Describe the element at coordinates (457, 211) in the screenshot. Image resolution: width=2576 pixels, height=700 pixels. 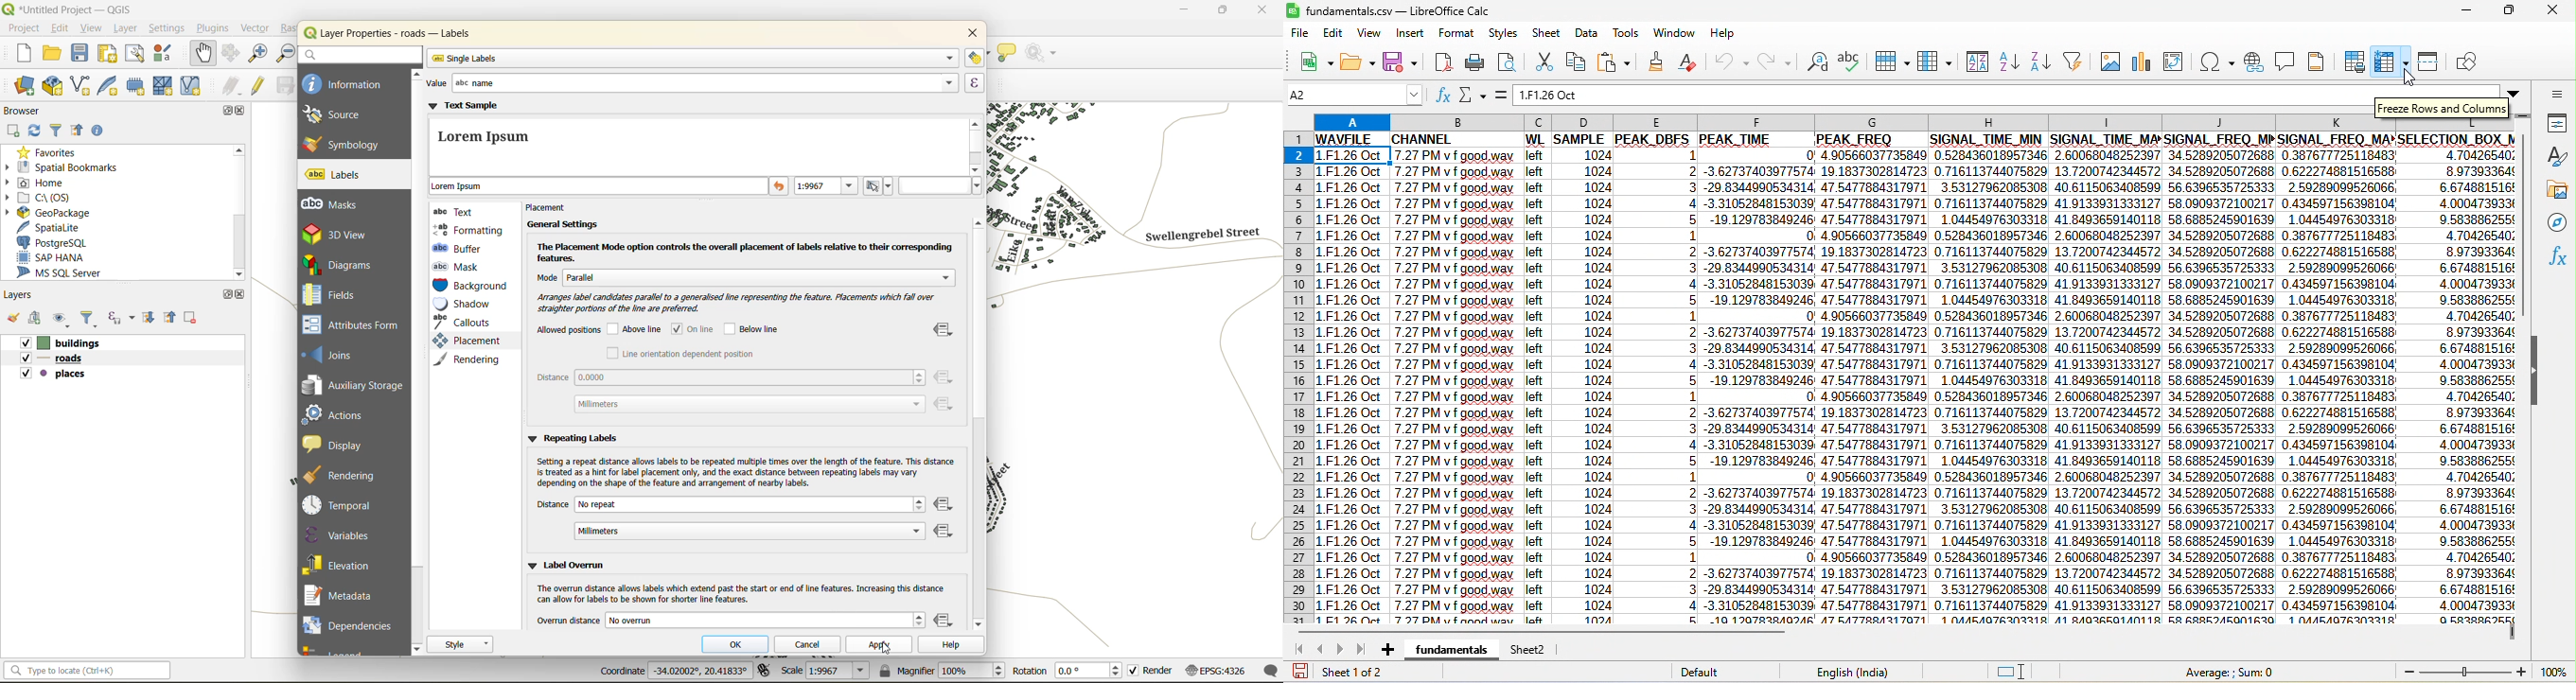
I see `text` at that location.